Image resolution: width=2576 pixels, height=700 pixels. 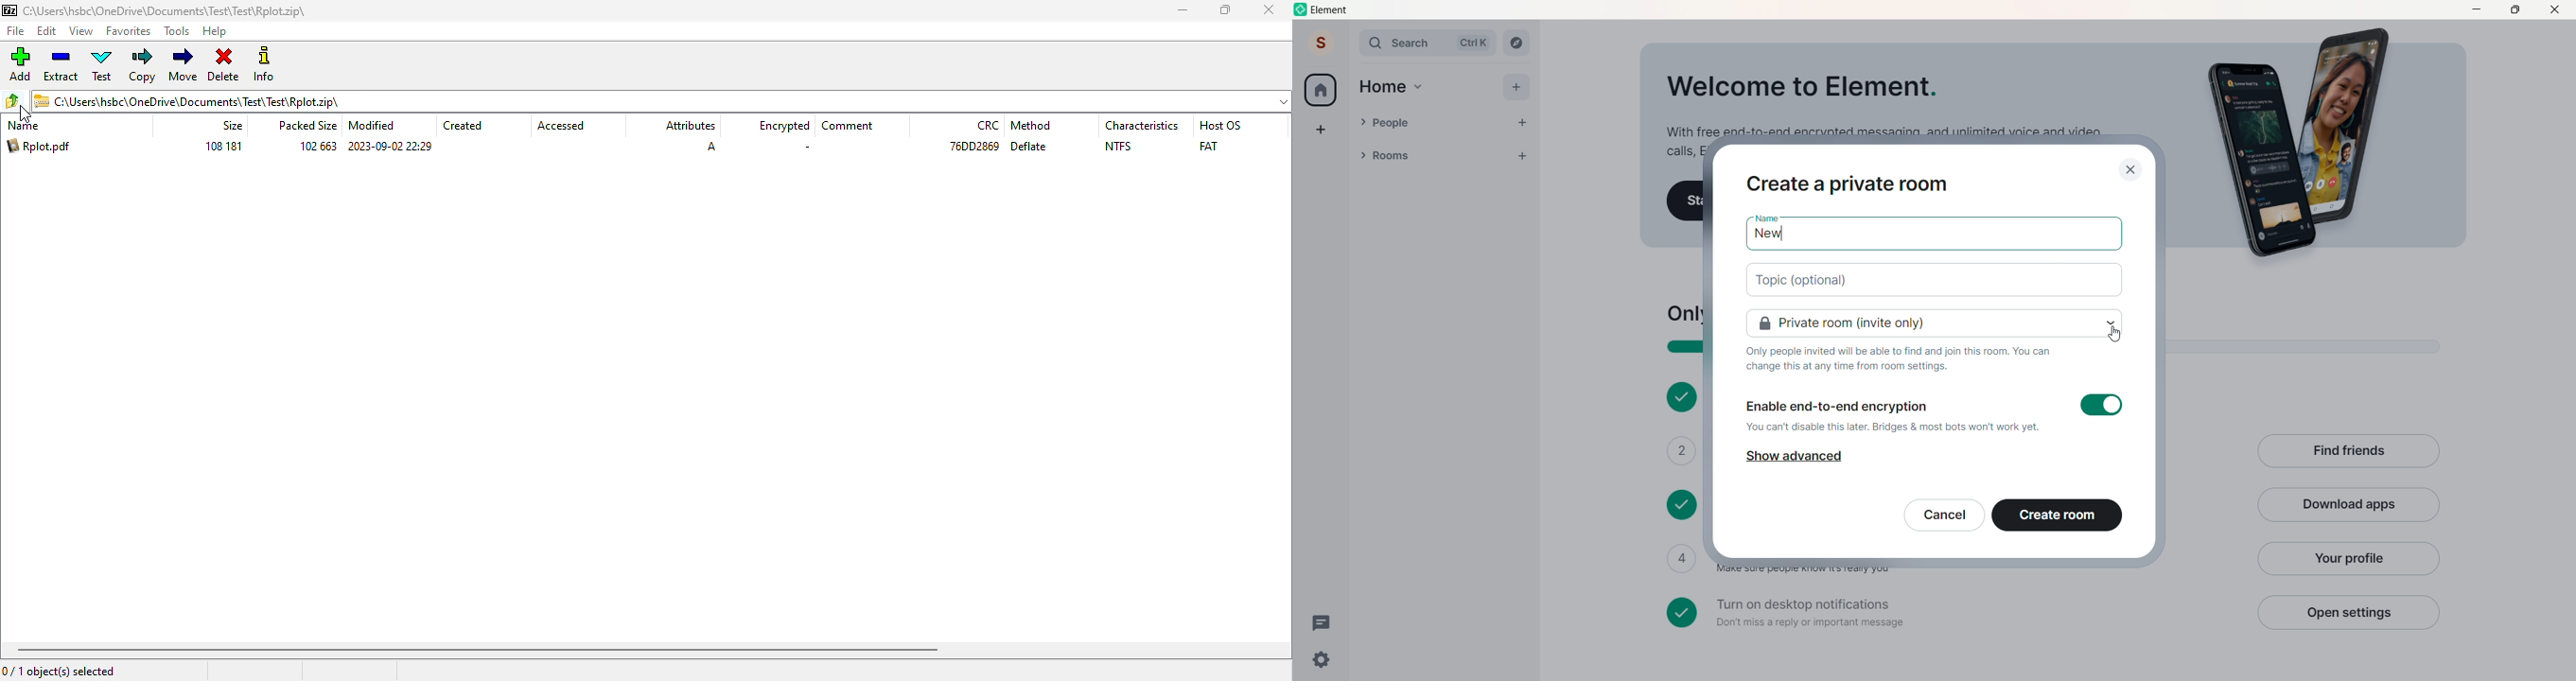 I want to click on Enable end-to-end encryption
You can't disable this later. Bridges & most bots won't work yet., so click(x=1936, y=411).